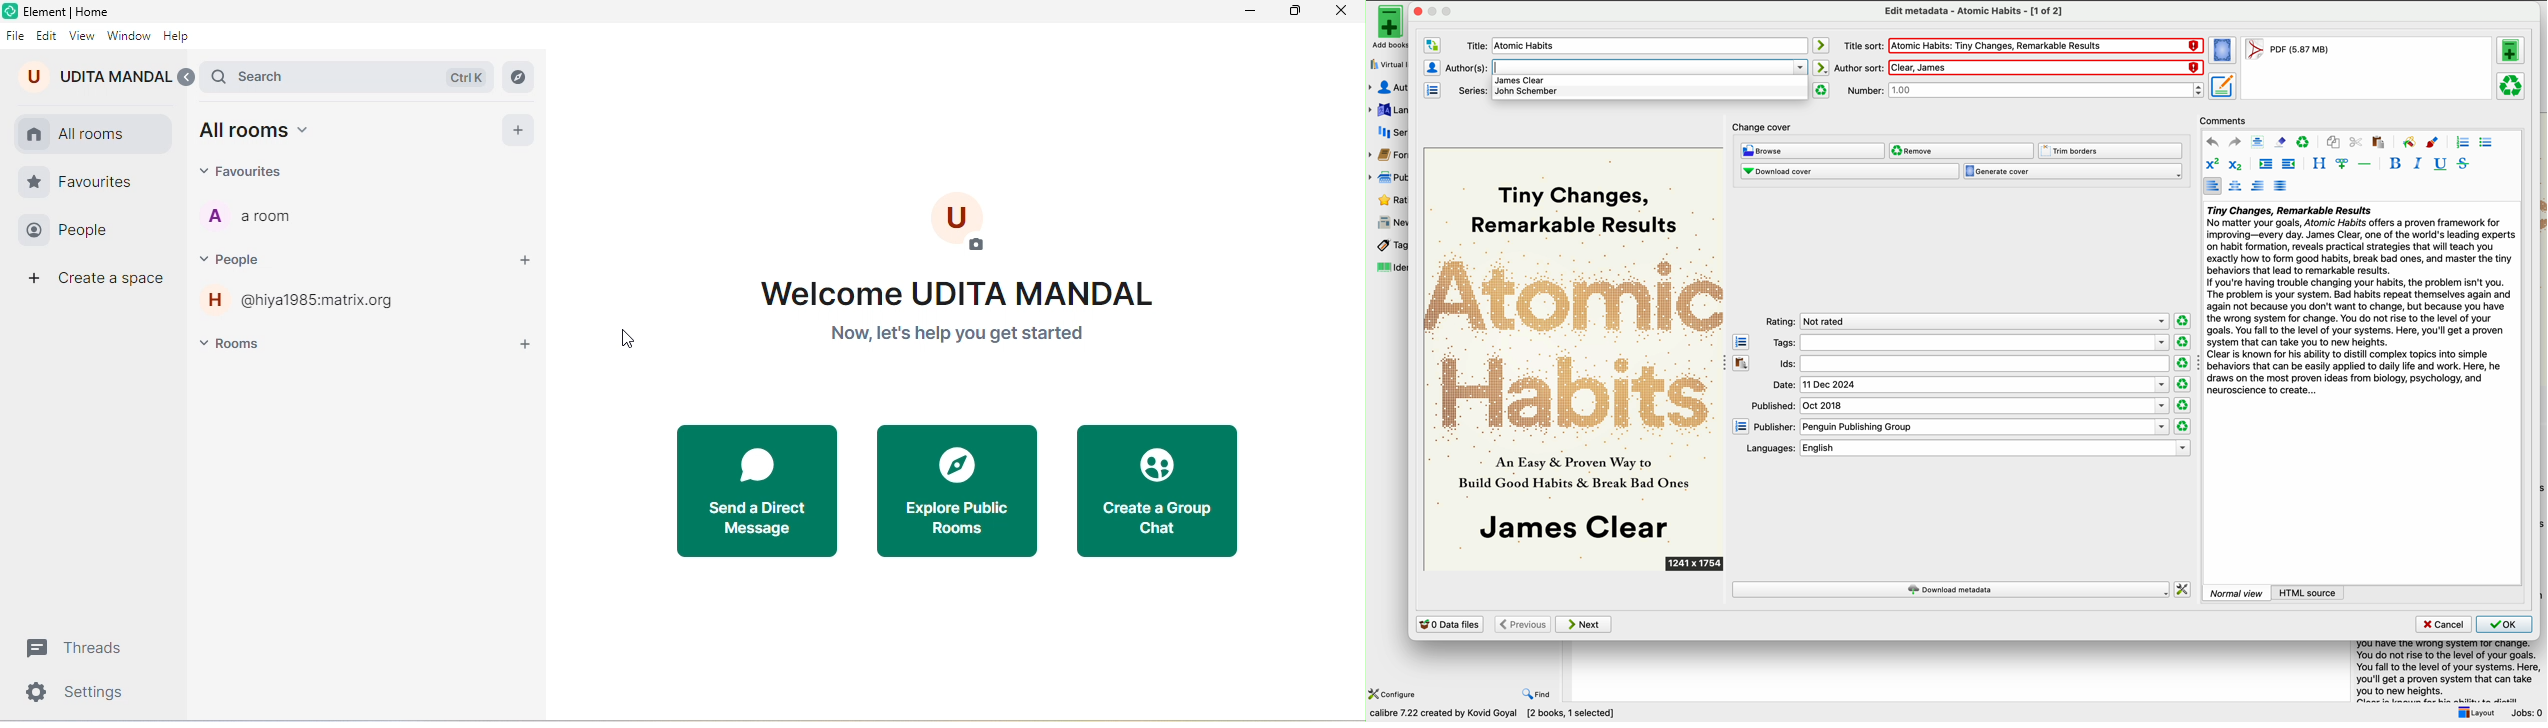 The width and height of the screenshot is (2548, 728). I want to click on undo, so click(2212, 142).